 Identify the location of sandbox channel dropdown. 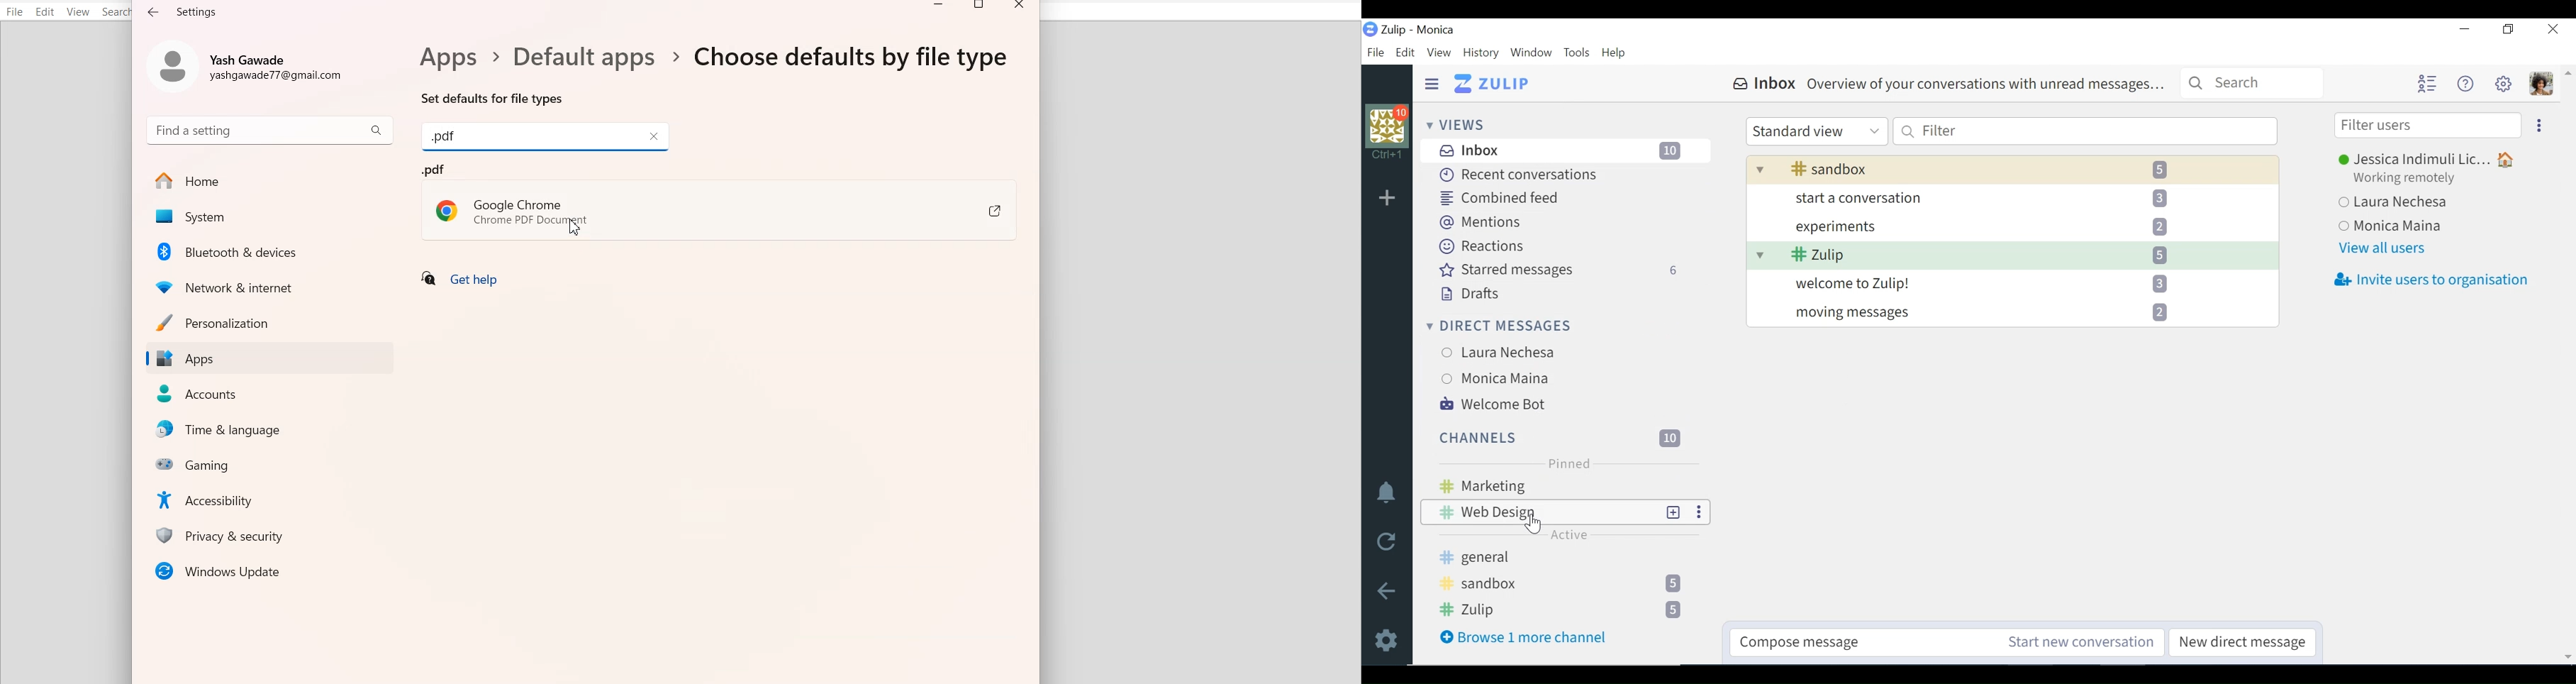
(2013, 168).